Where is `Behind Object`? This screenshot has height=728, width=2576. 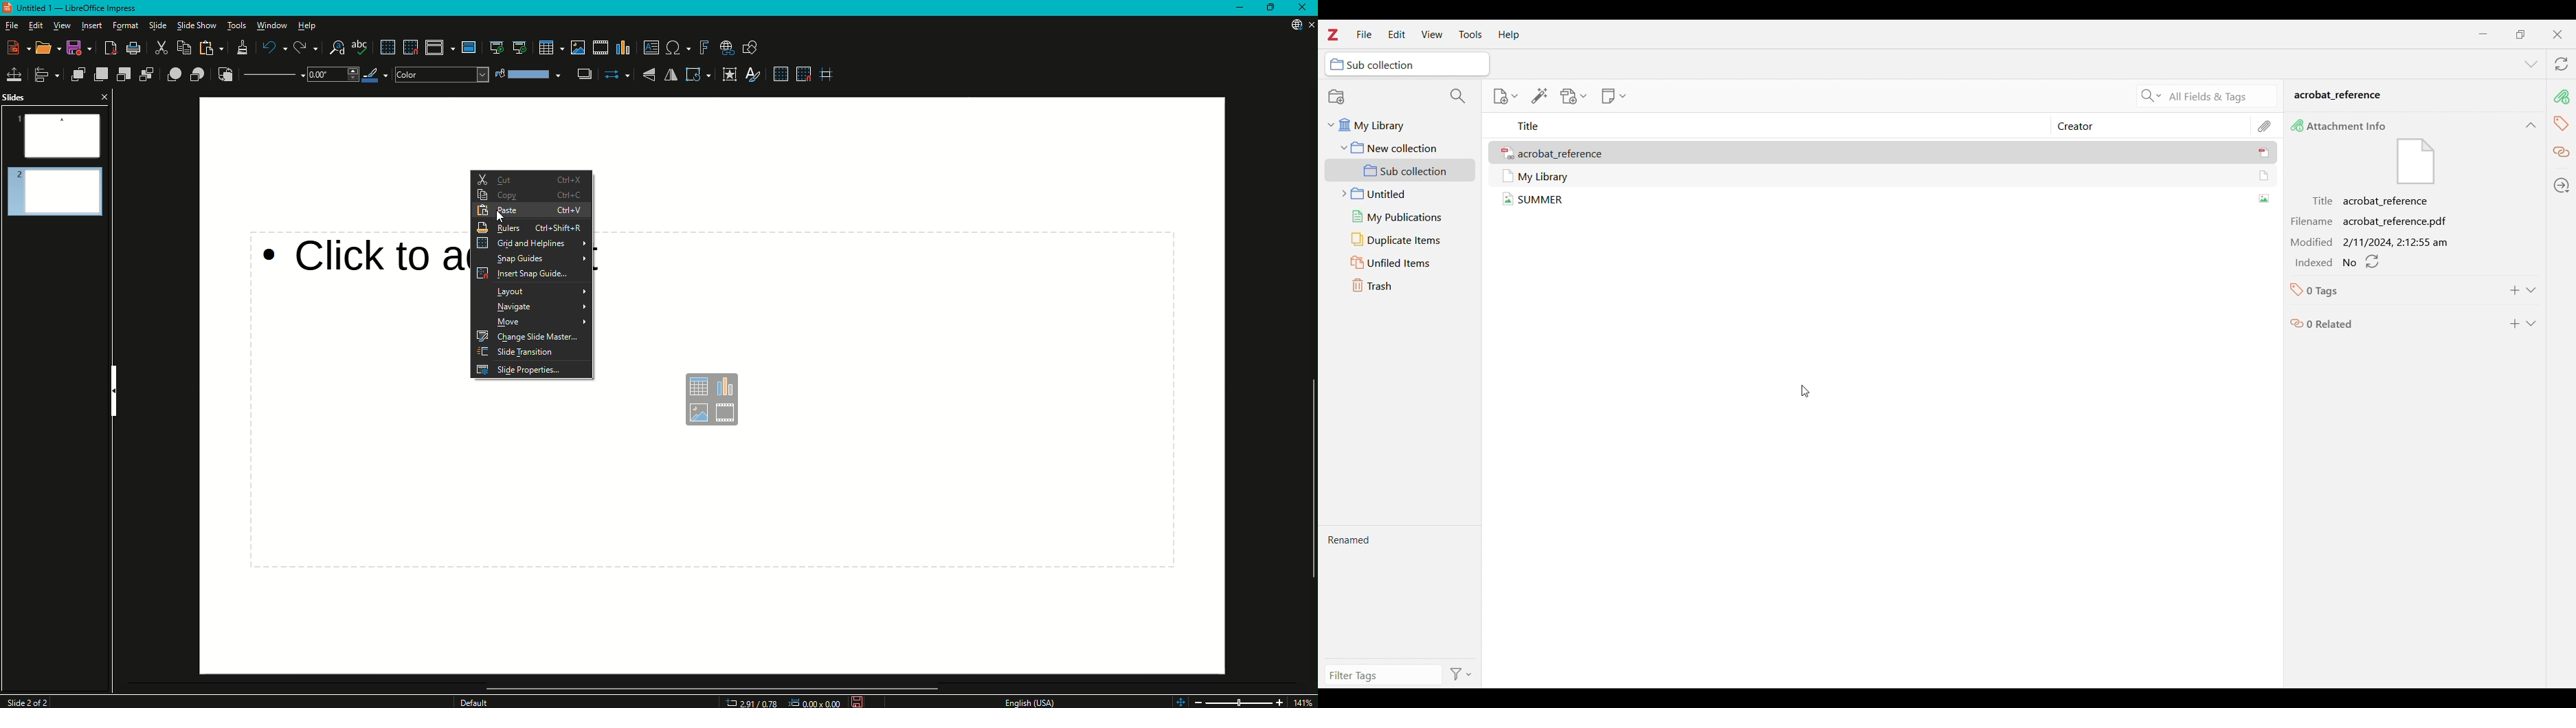 Behind Object is located at coordinates (195, 75).